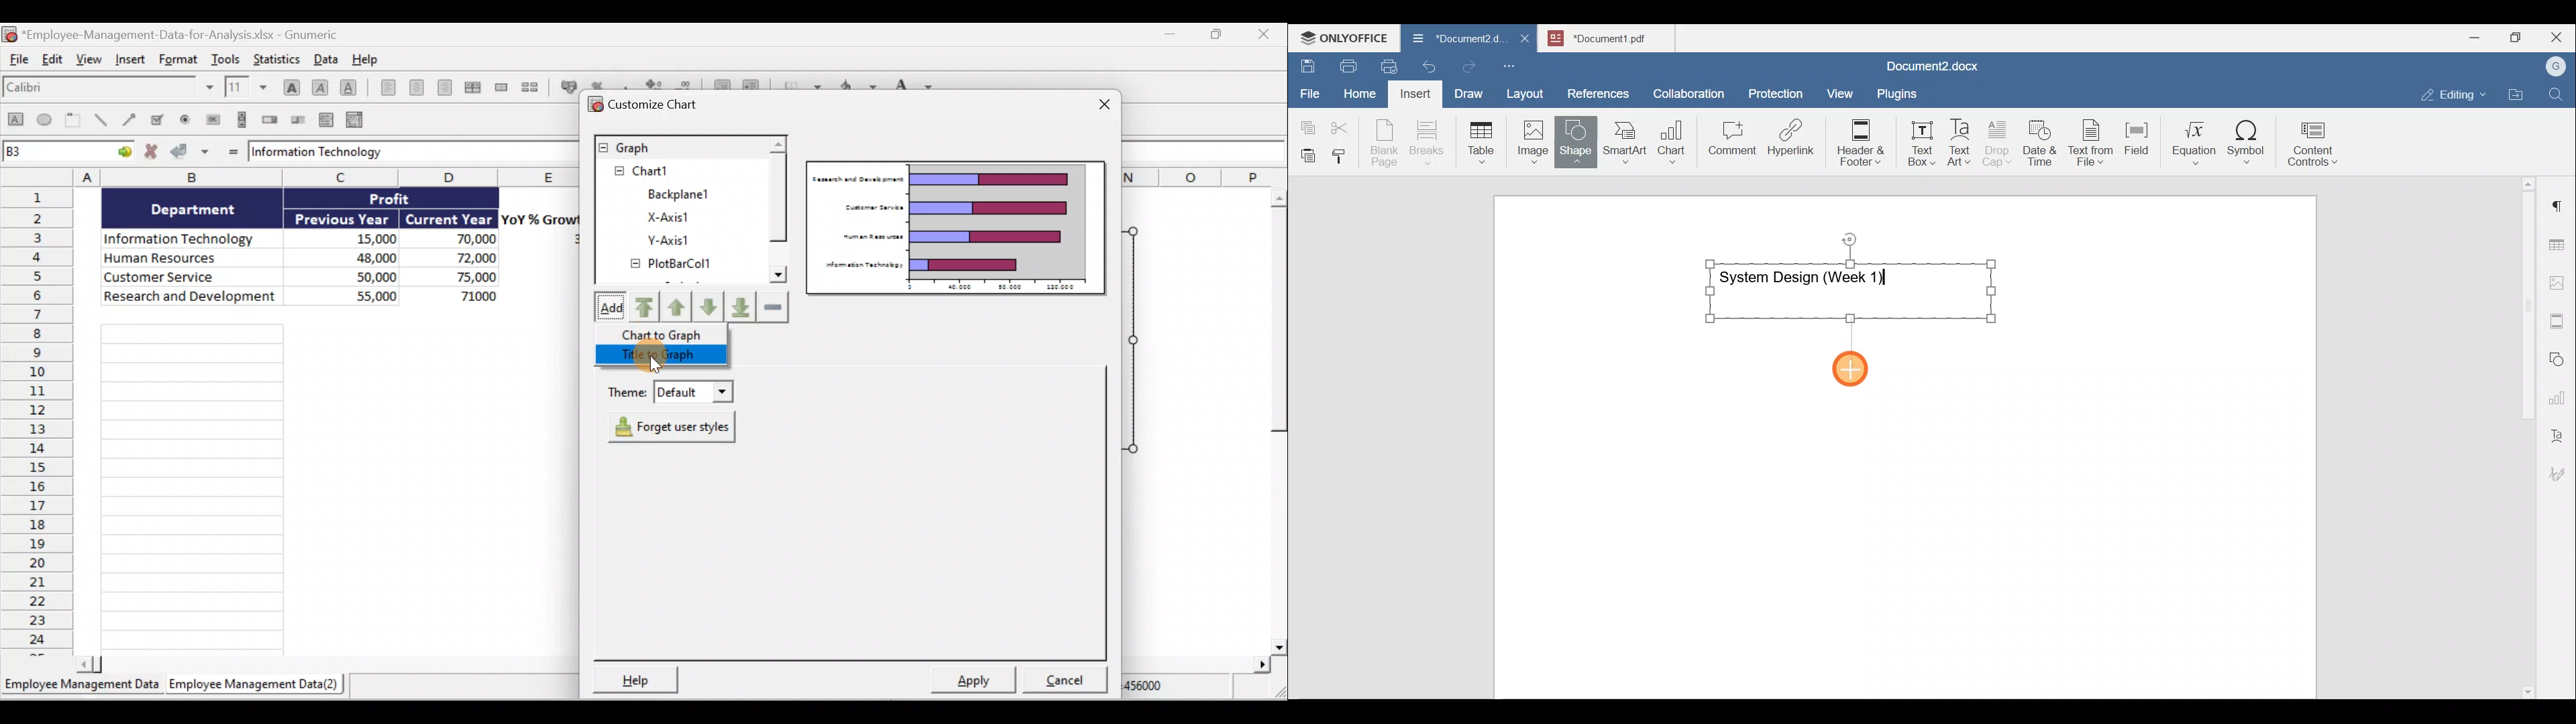  Describe the element at coordinates (1929, 68) in the screenshot. I see `Document name` at that location.